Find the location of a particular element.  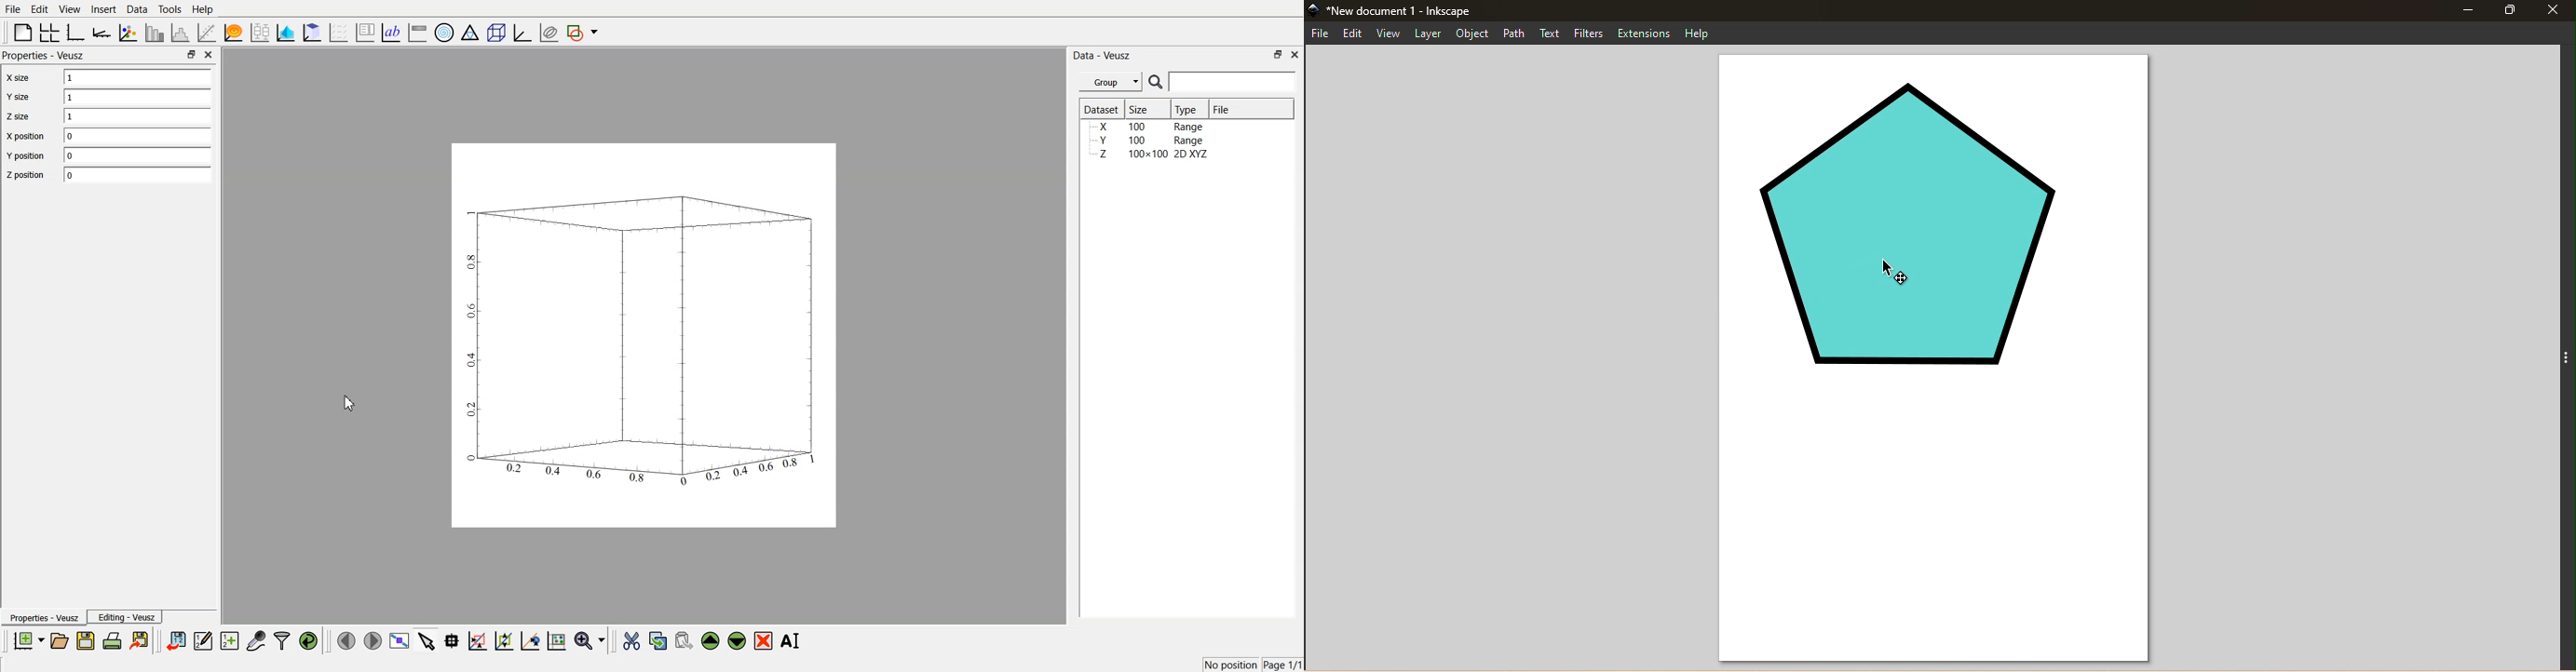

Properties - Veusz is located at coordinates (43, 55).